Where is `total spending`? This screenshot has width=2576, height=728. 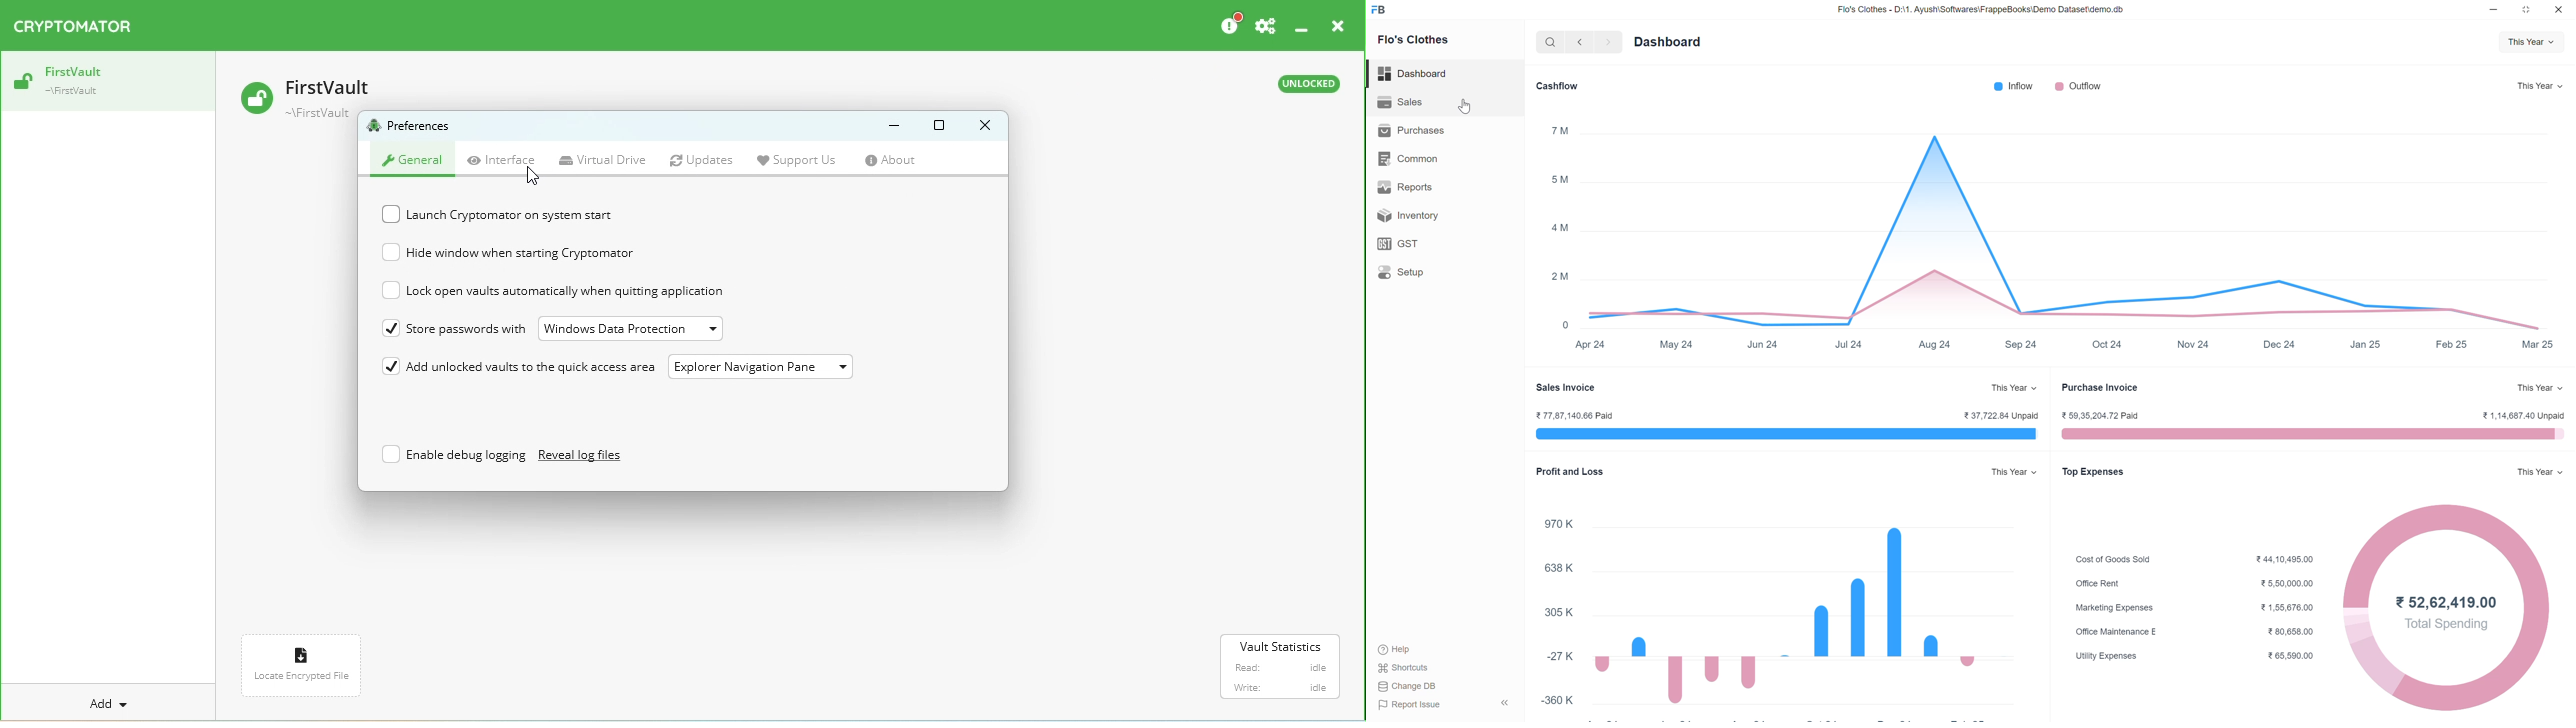
total spending is located at coordinates (2449, 625).